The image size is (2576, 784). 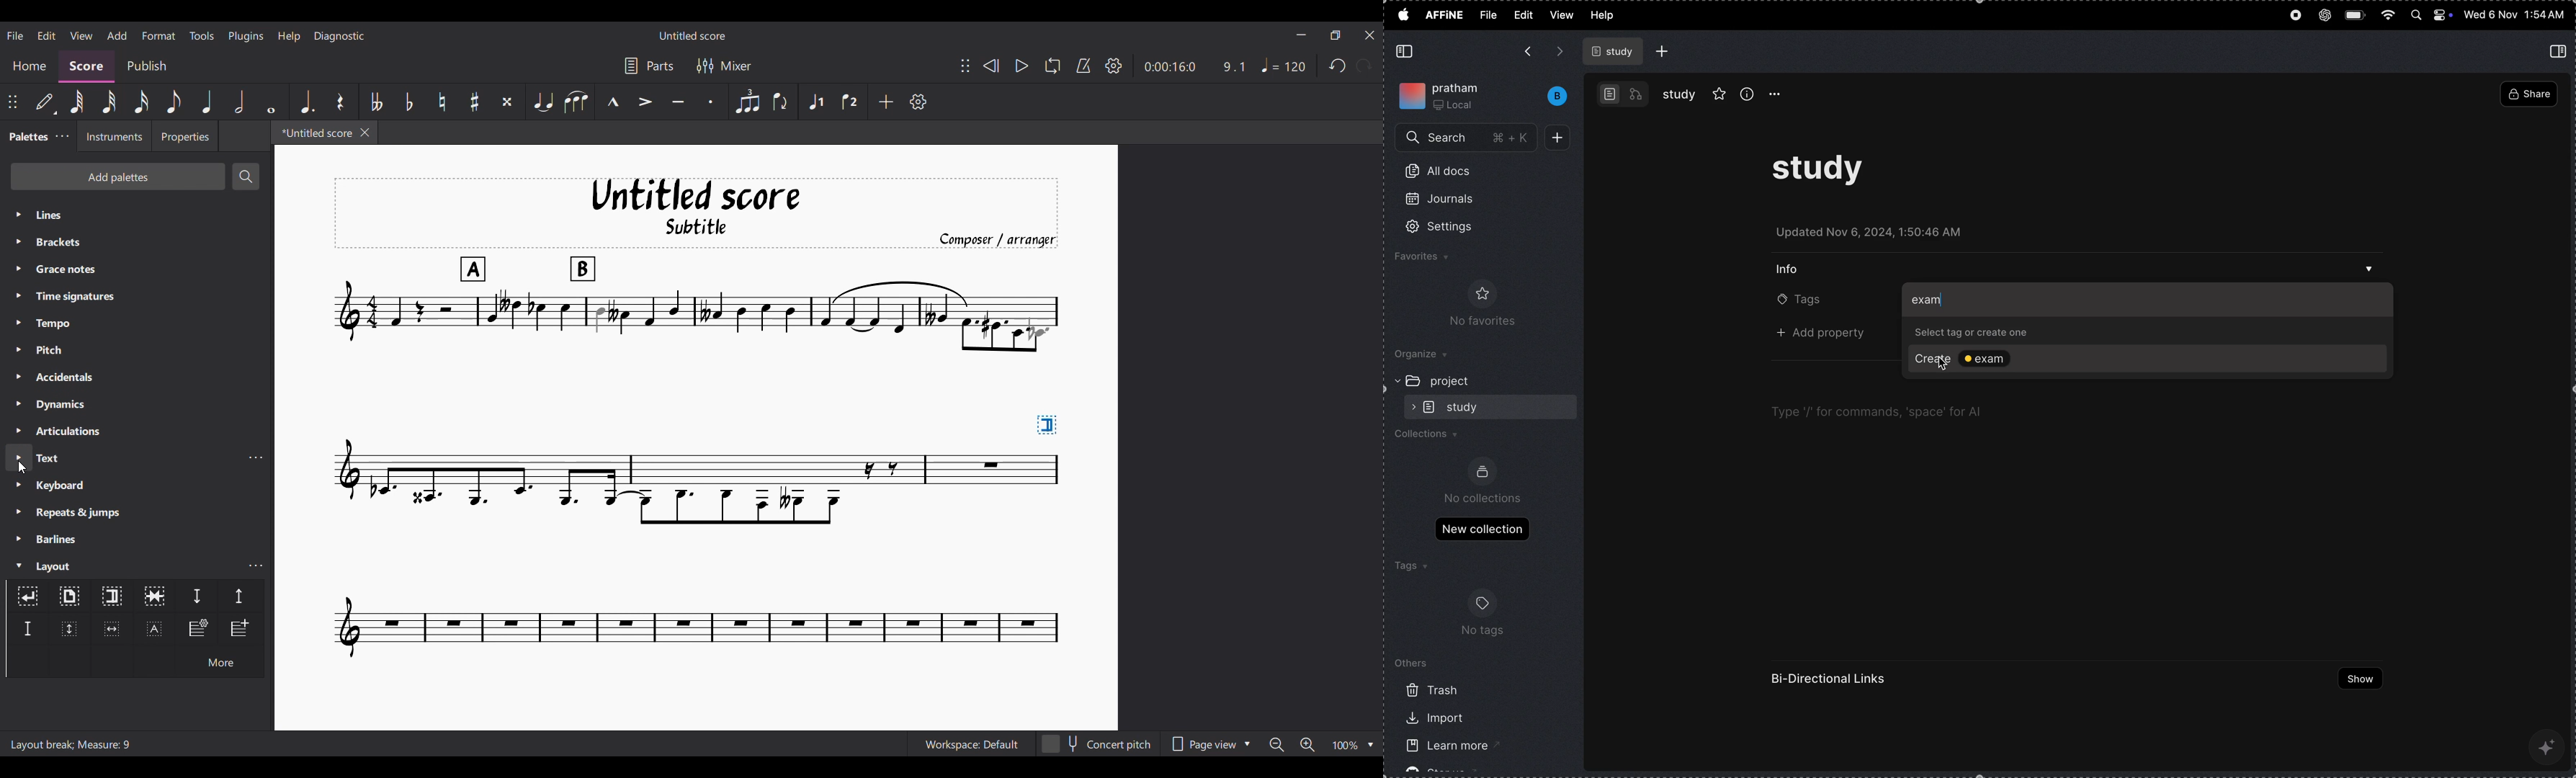 I want to click on Score, current section highlighted, so click(x=86, y=66).